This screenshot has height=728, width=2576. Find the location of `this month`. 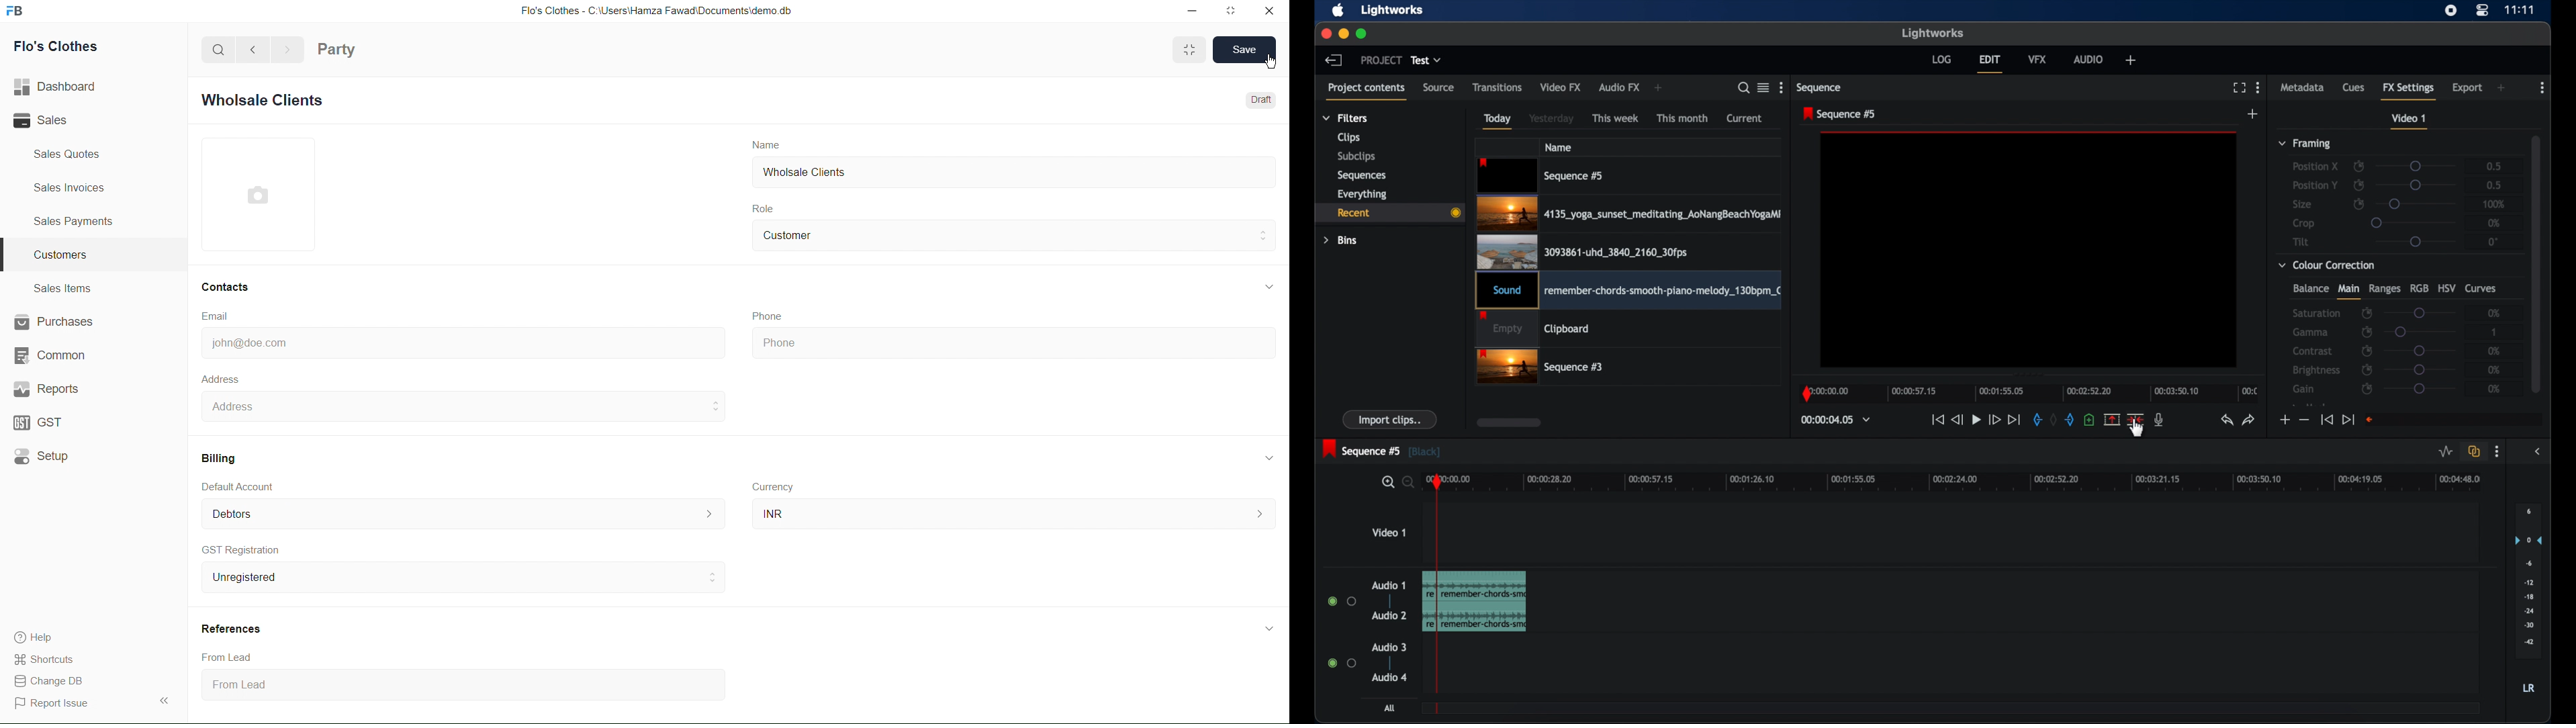

this month is located at coordinates (1683, 118).